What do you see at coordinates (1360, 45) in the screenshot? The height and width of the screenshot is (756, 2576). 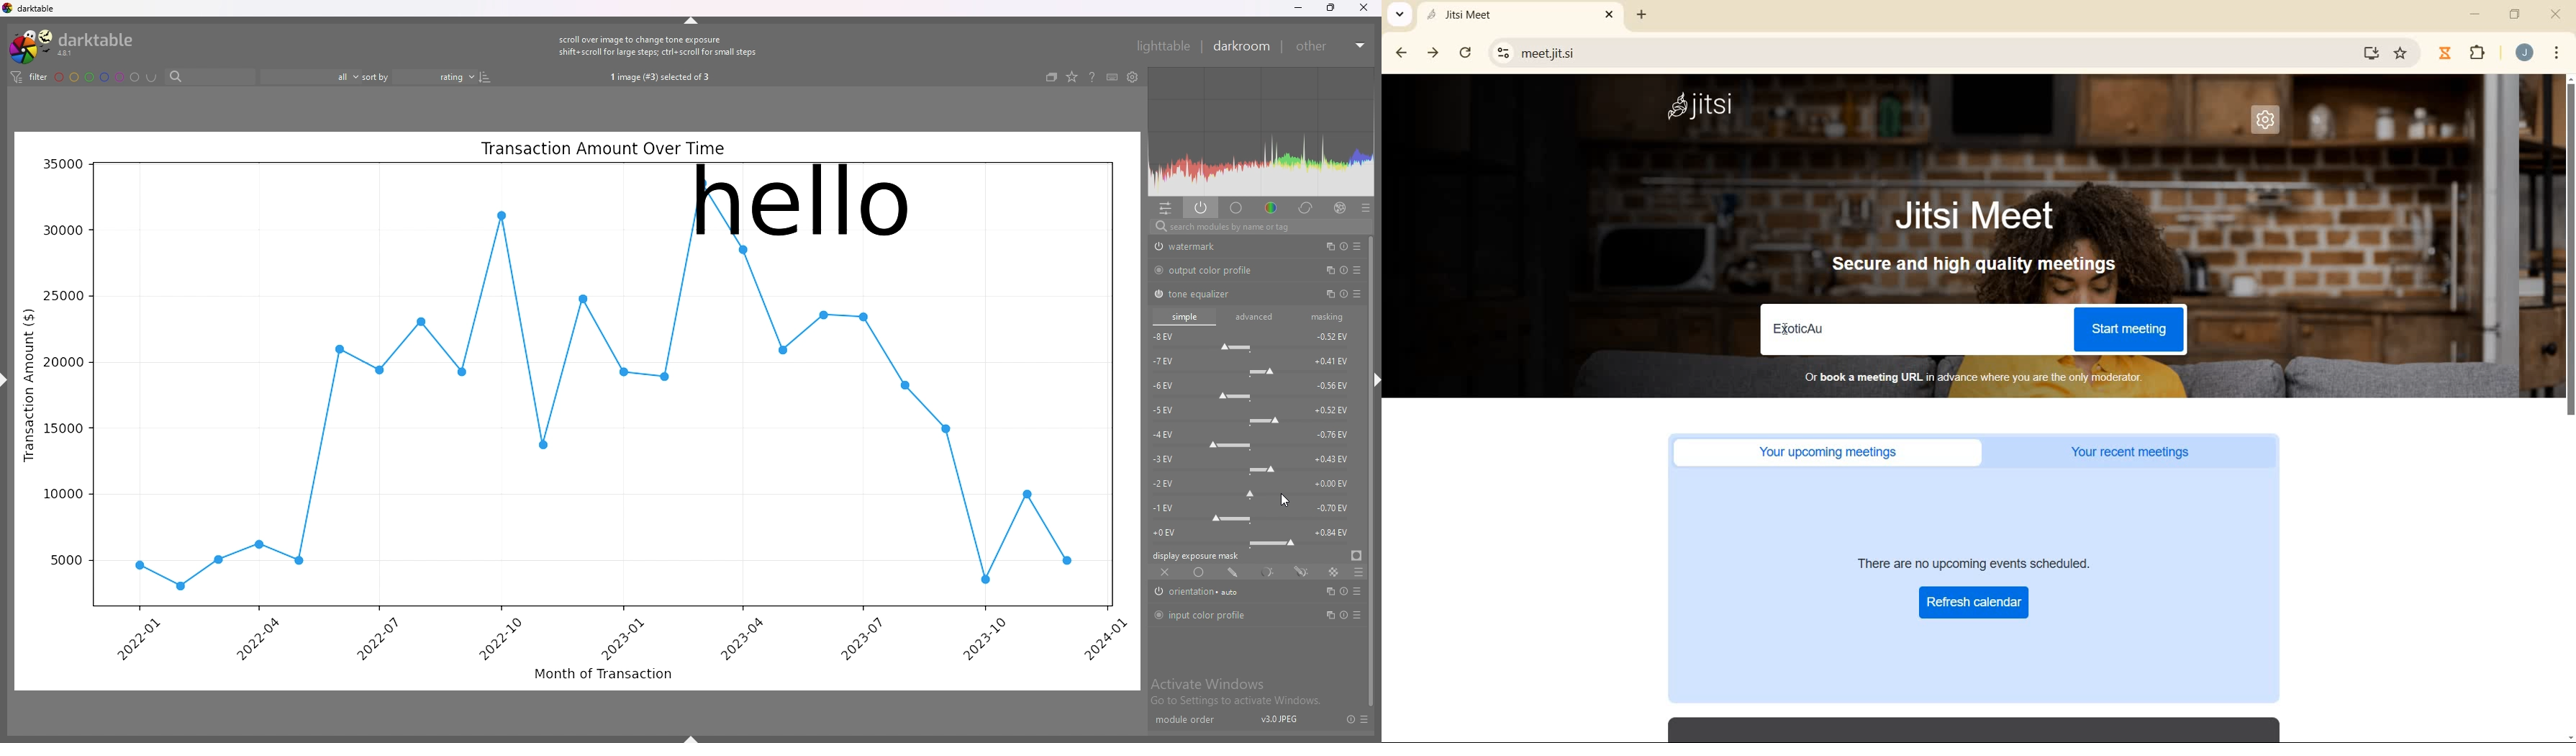 I see `expand/collapse ` at bounding box center [1360, 45].